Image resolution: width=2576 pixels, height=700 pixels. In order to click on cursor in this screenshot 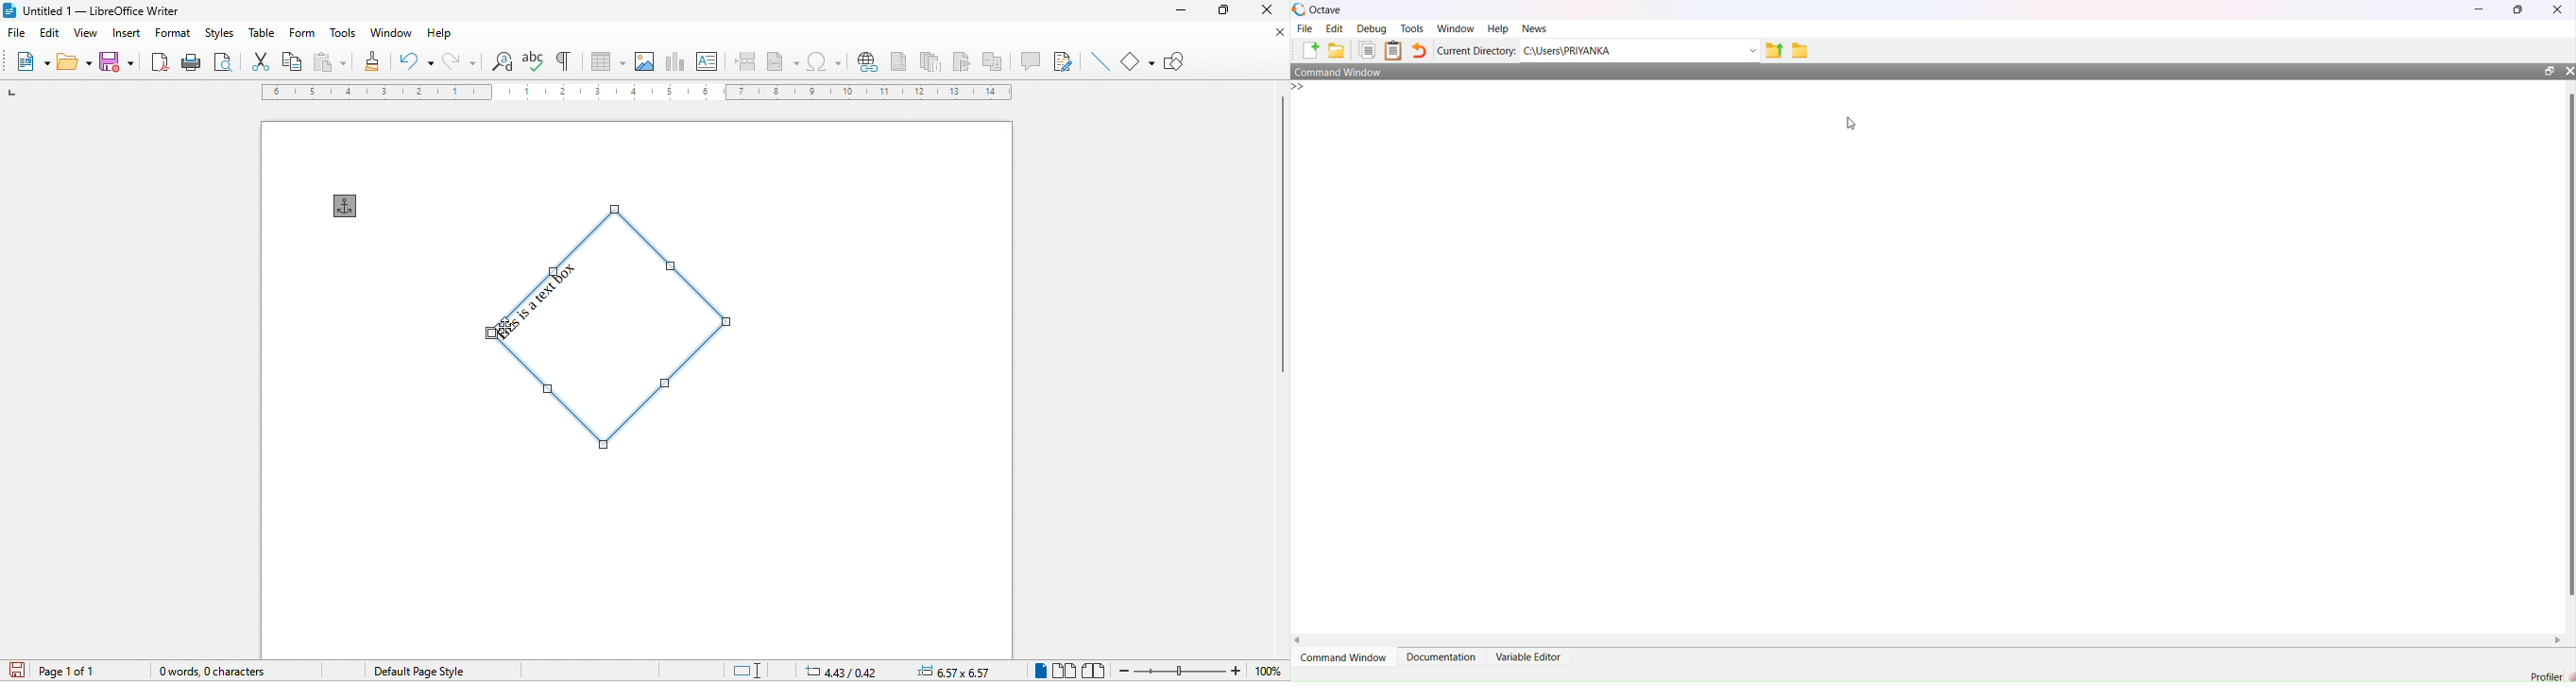, I will do `click(1851, 126)`.